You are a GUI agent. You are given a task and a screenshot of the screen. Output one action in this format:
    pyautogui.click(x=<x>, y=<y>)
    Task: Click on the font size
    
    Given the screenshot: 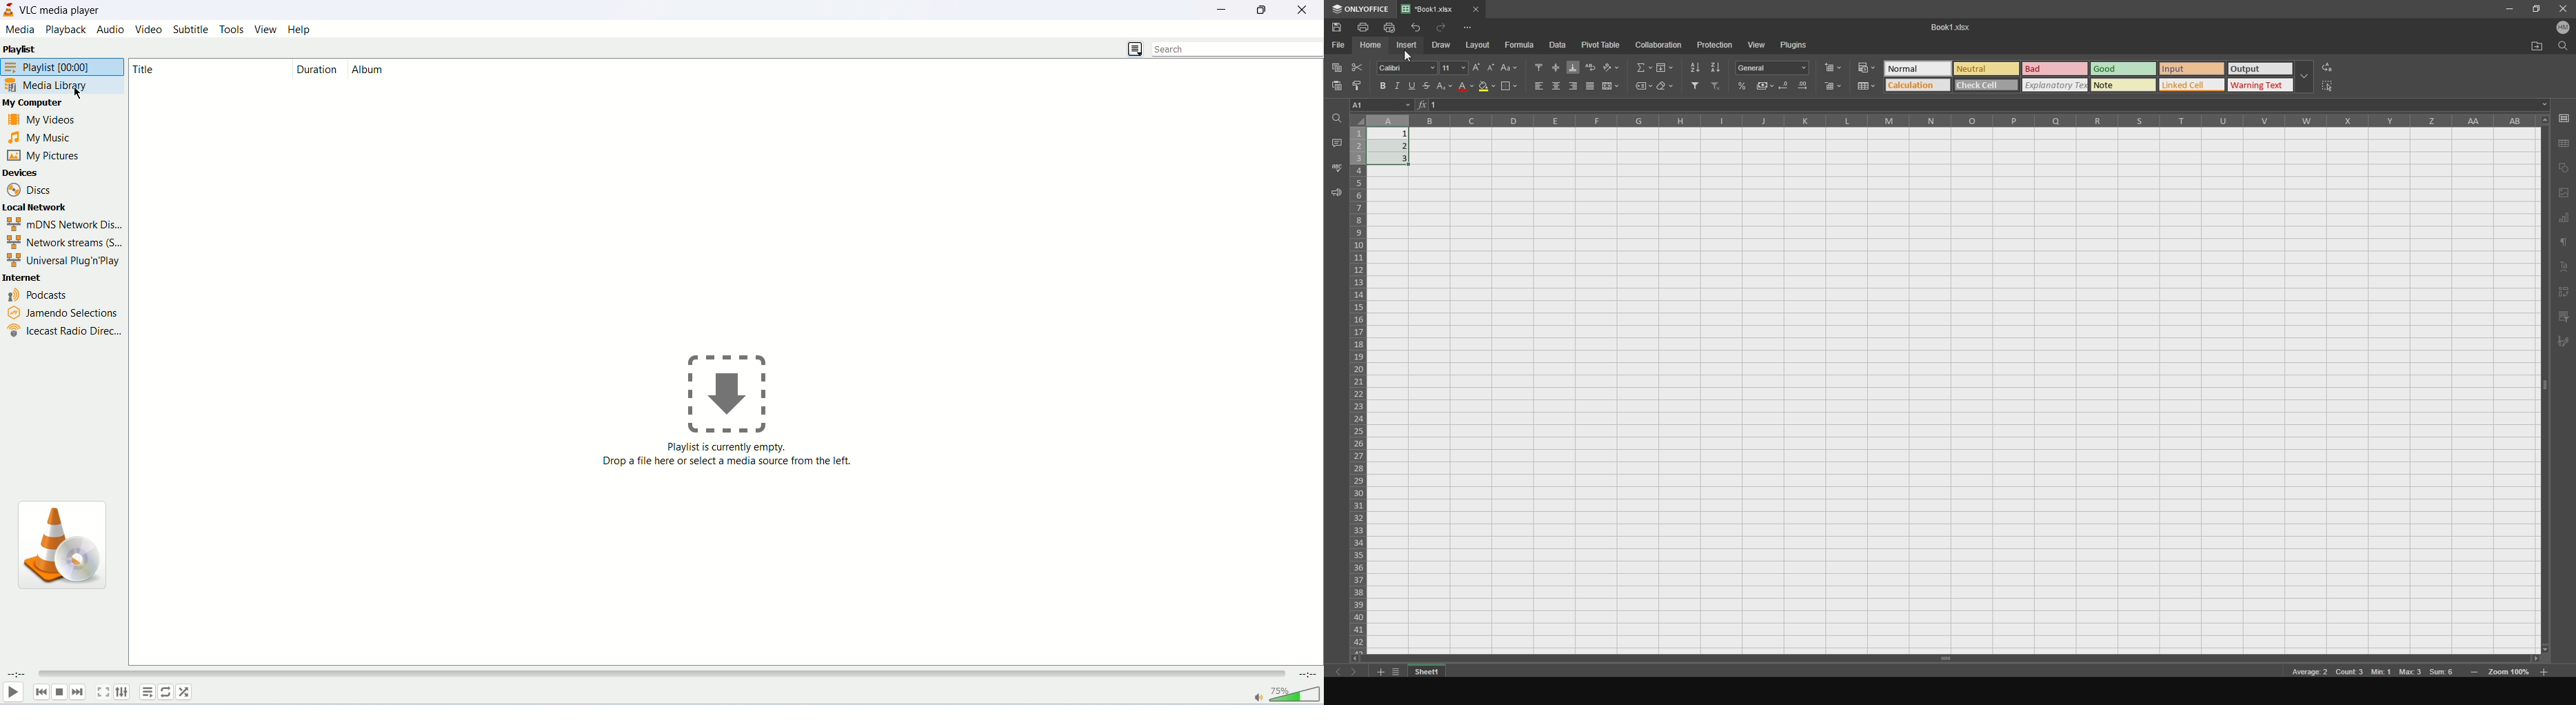 What is the action you would take?
    pyautogui.click(x=1454, y=67)
    